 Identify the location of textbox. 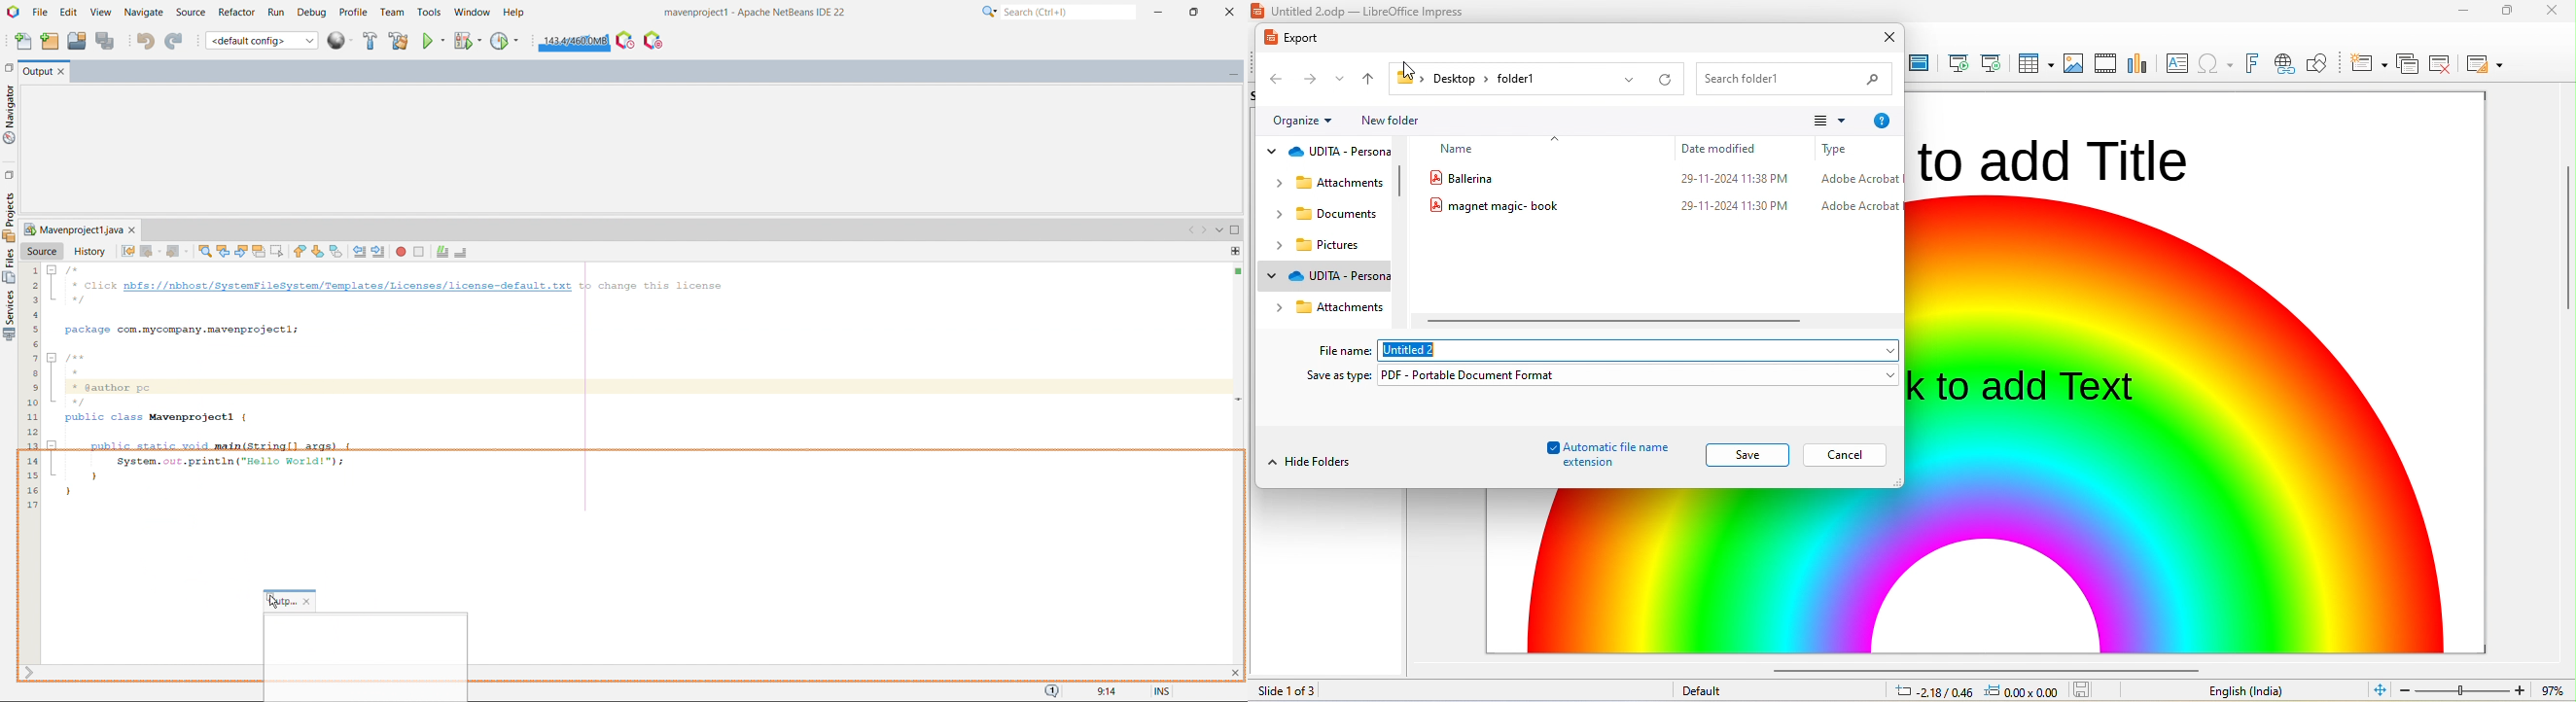
(2175, 64).